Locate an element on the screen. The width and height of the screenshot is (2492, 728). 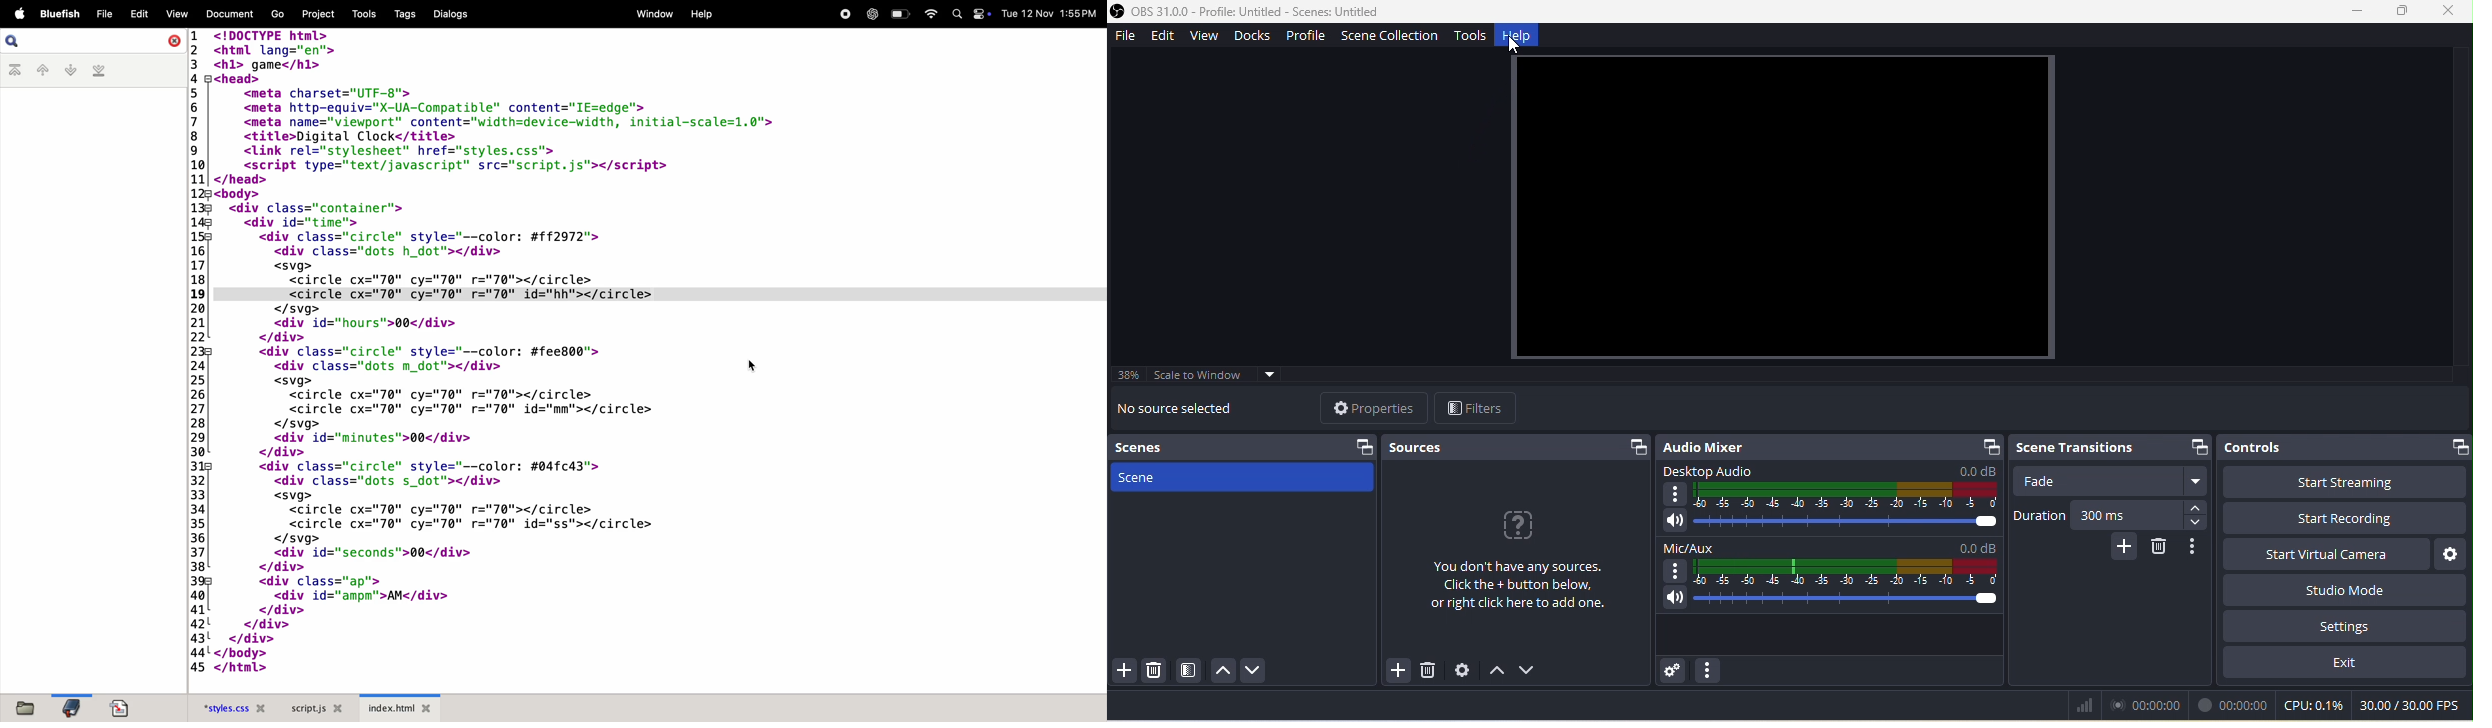
mic/aux is located at coordinates (1832, 563).